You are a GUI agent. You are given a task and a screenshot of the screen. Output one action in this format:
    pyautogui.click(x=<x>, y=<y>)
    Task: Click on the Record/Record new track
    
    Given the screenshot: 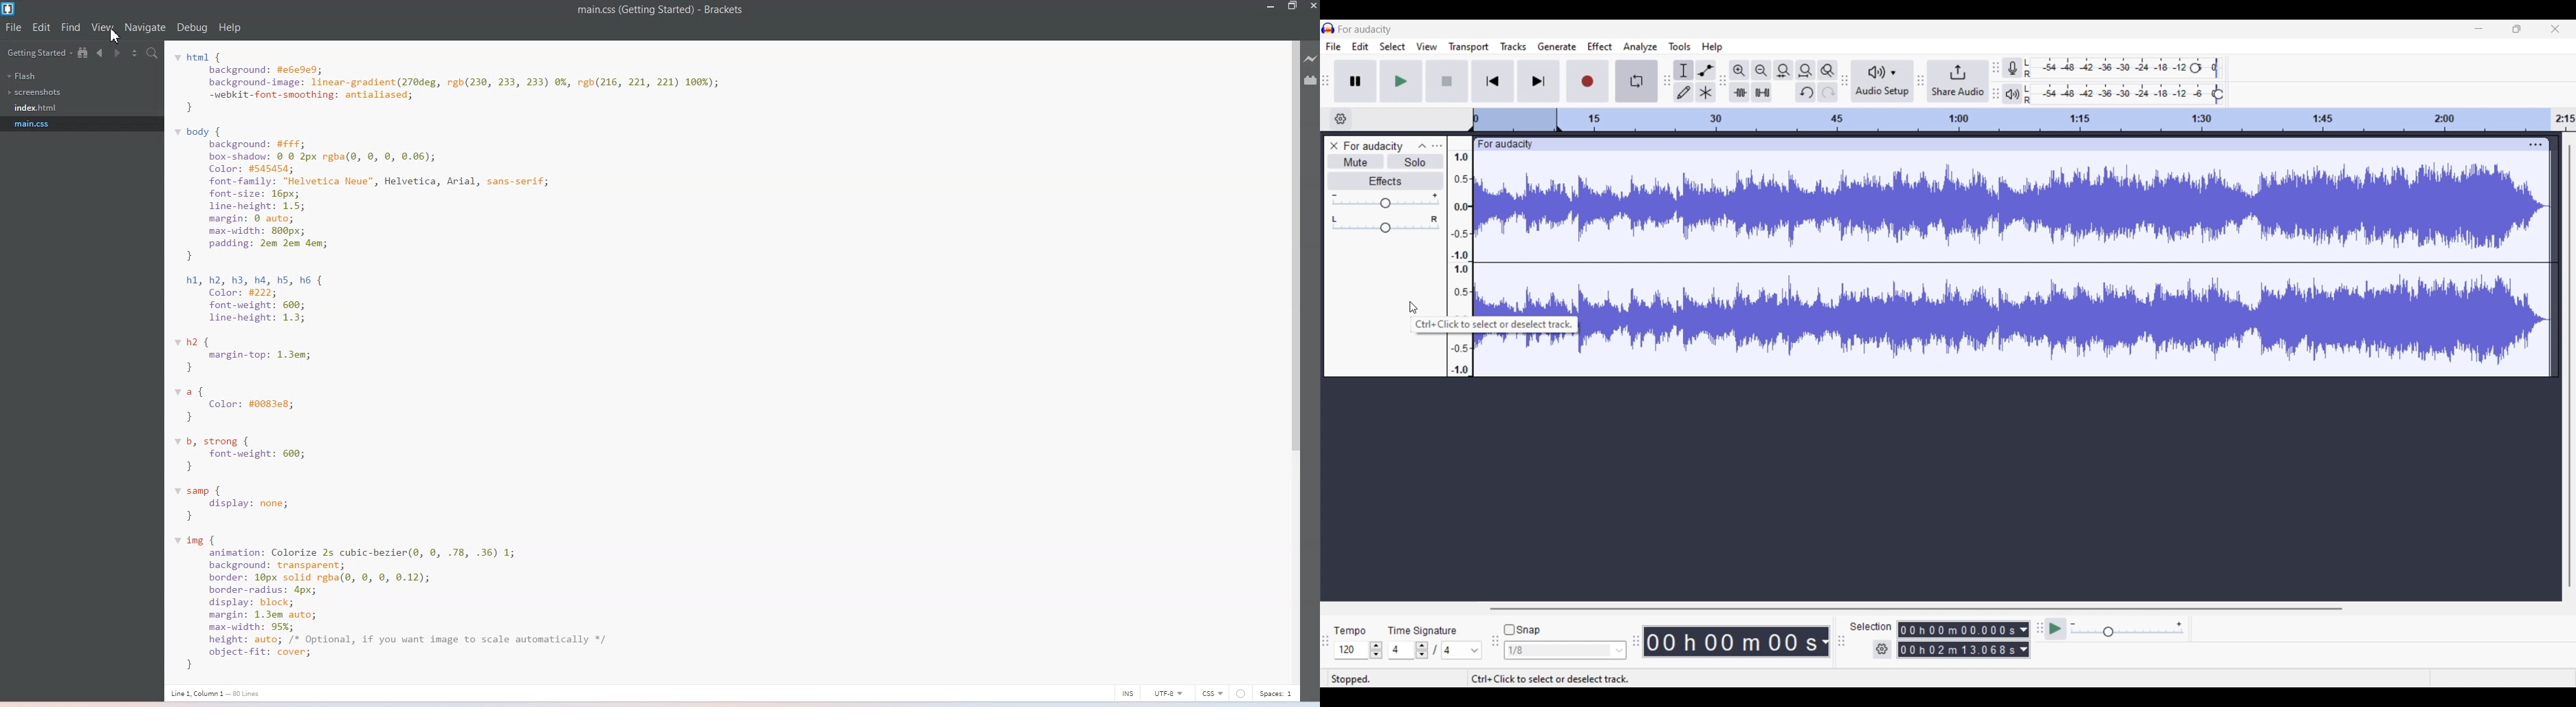 What is the action you would take?
    pyautogui.click(x=1588, y=81)
    